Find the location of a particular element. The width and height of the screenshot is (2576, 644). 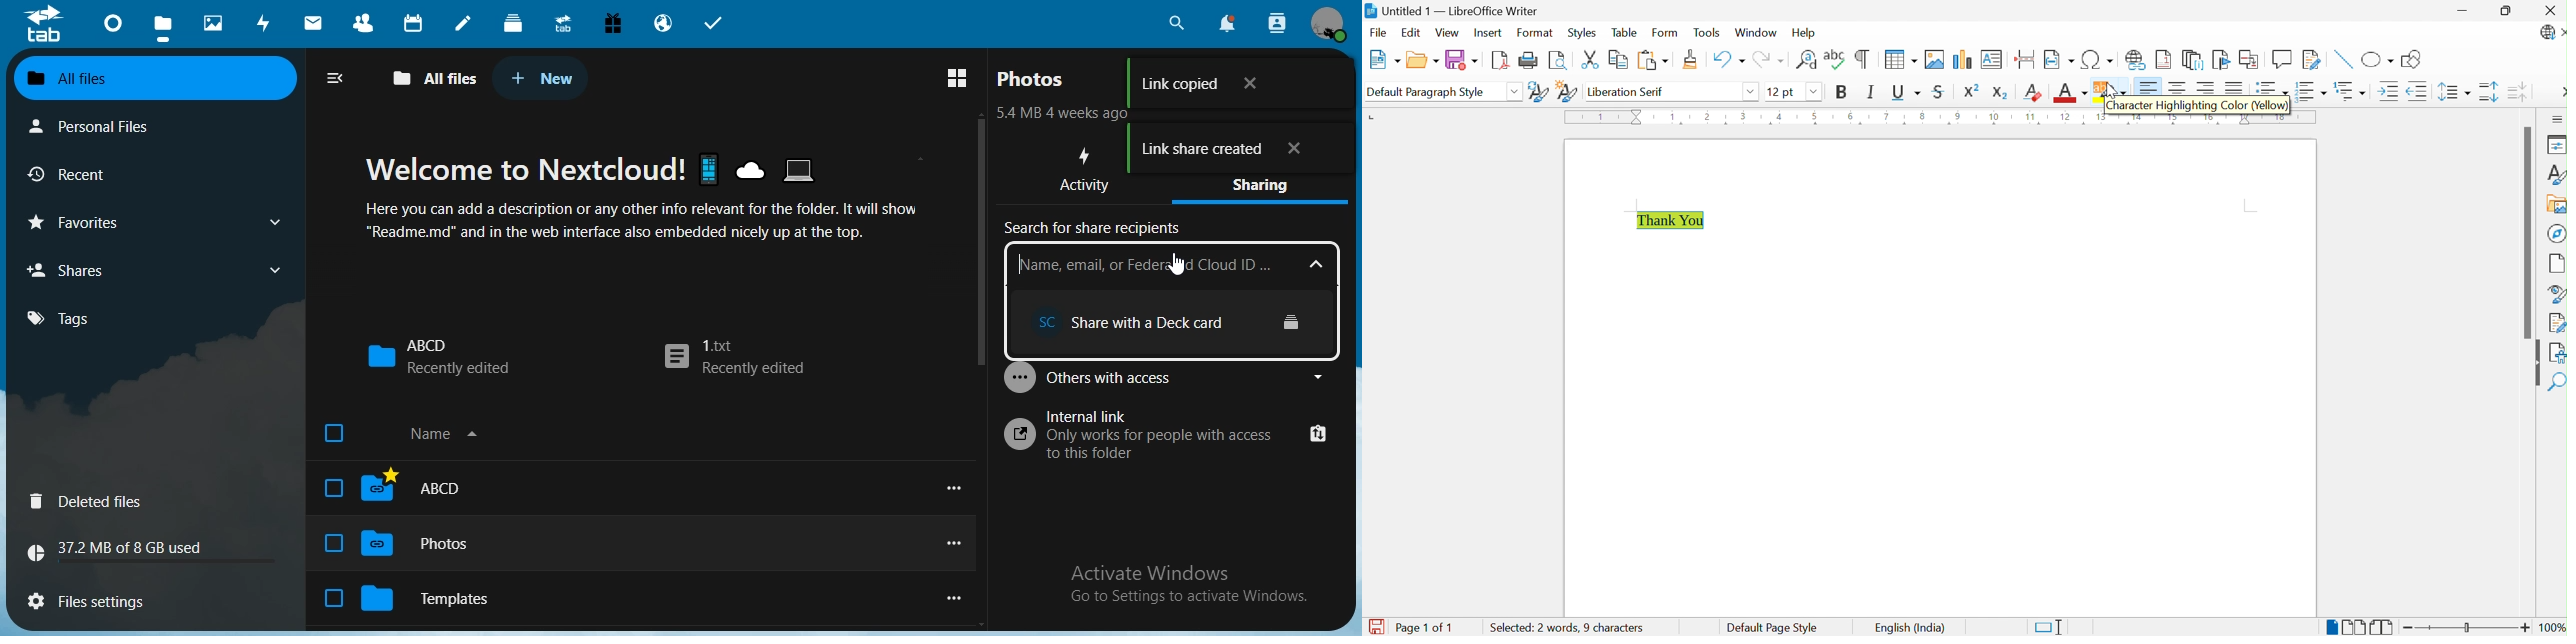

upgrade is located at coordinates (567, 26).